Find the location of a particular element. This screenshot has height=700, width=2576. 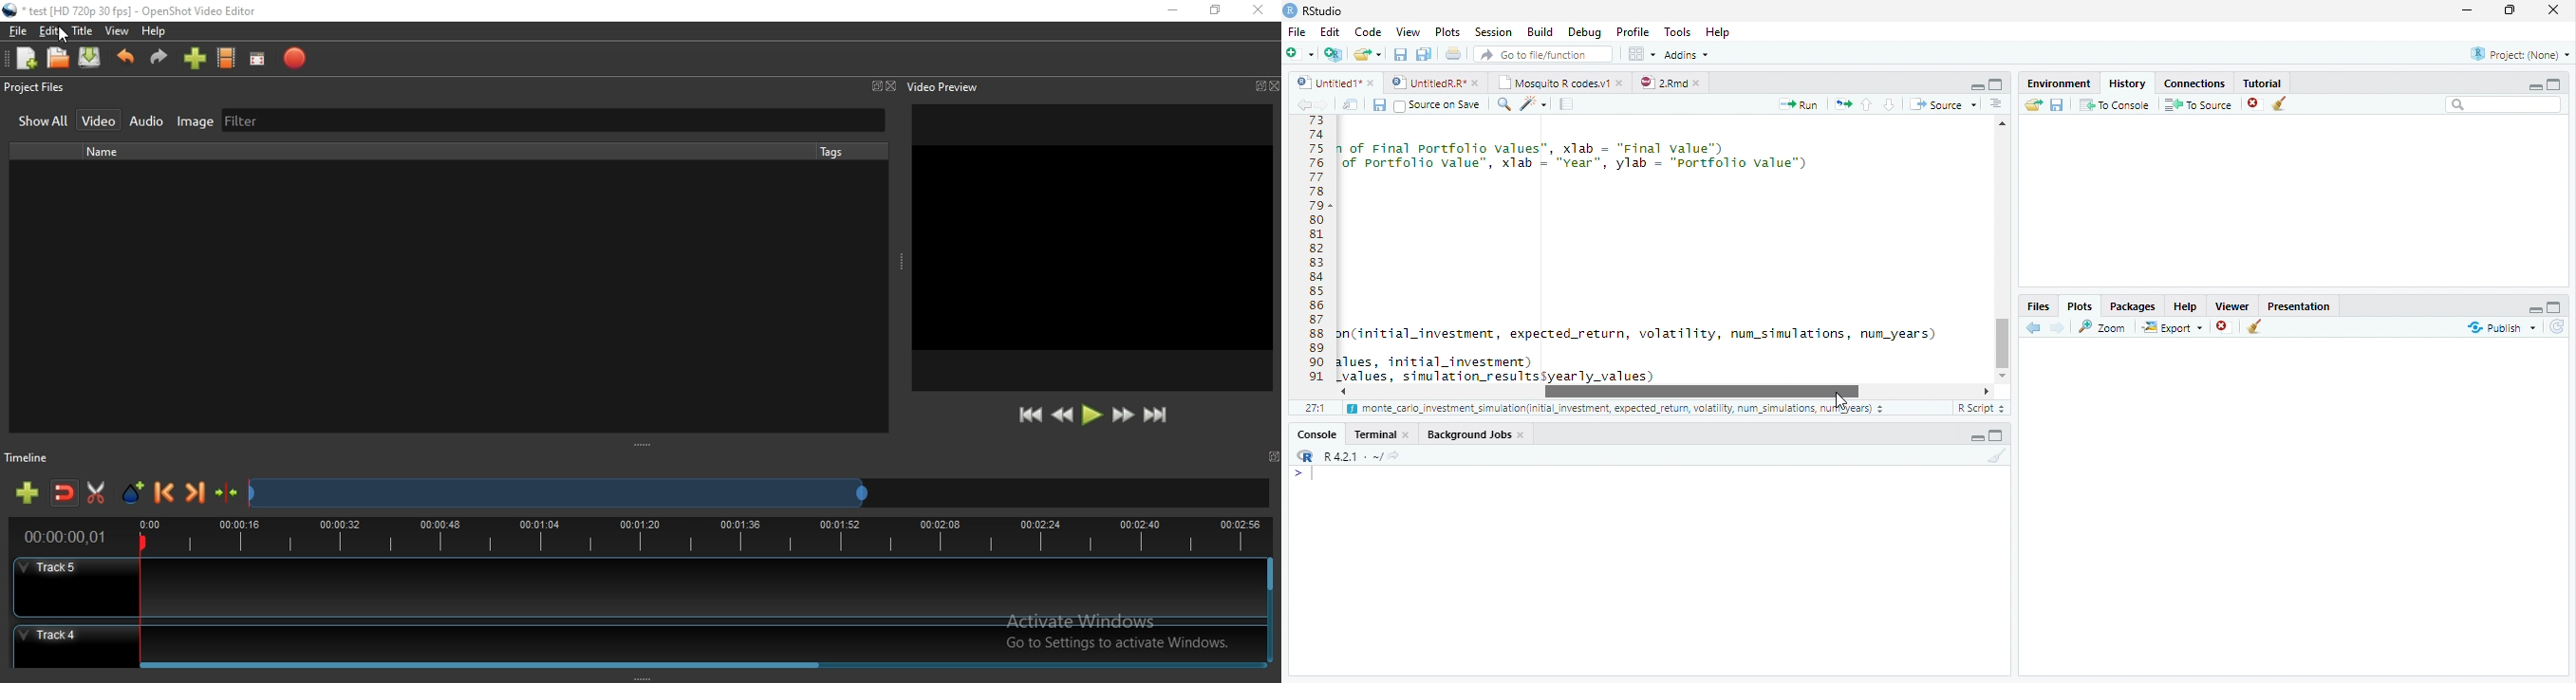

window is located at coordinates (1259, 86).